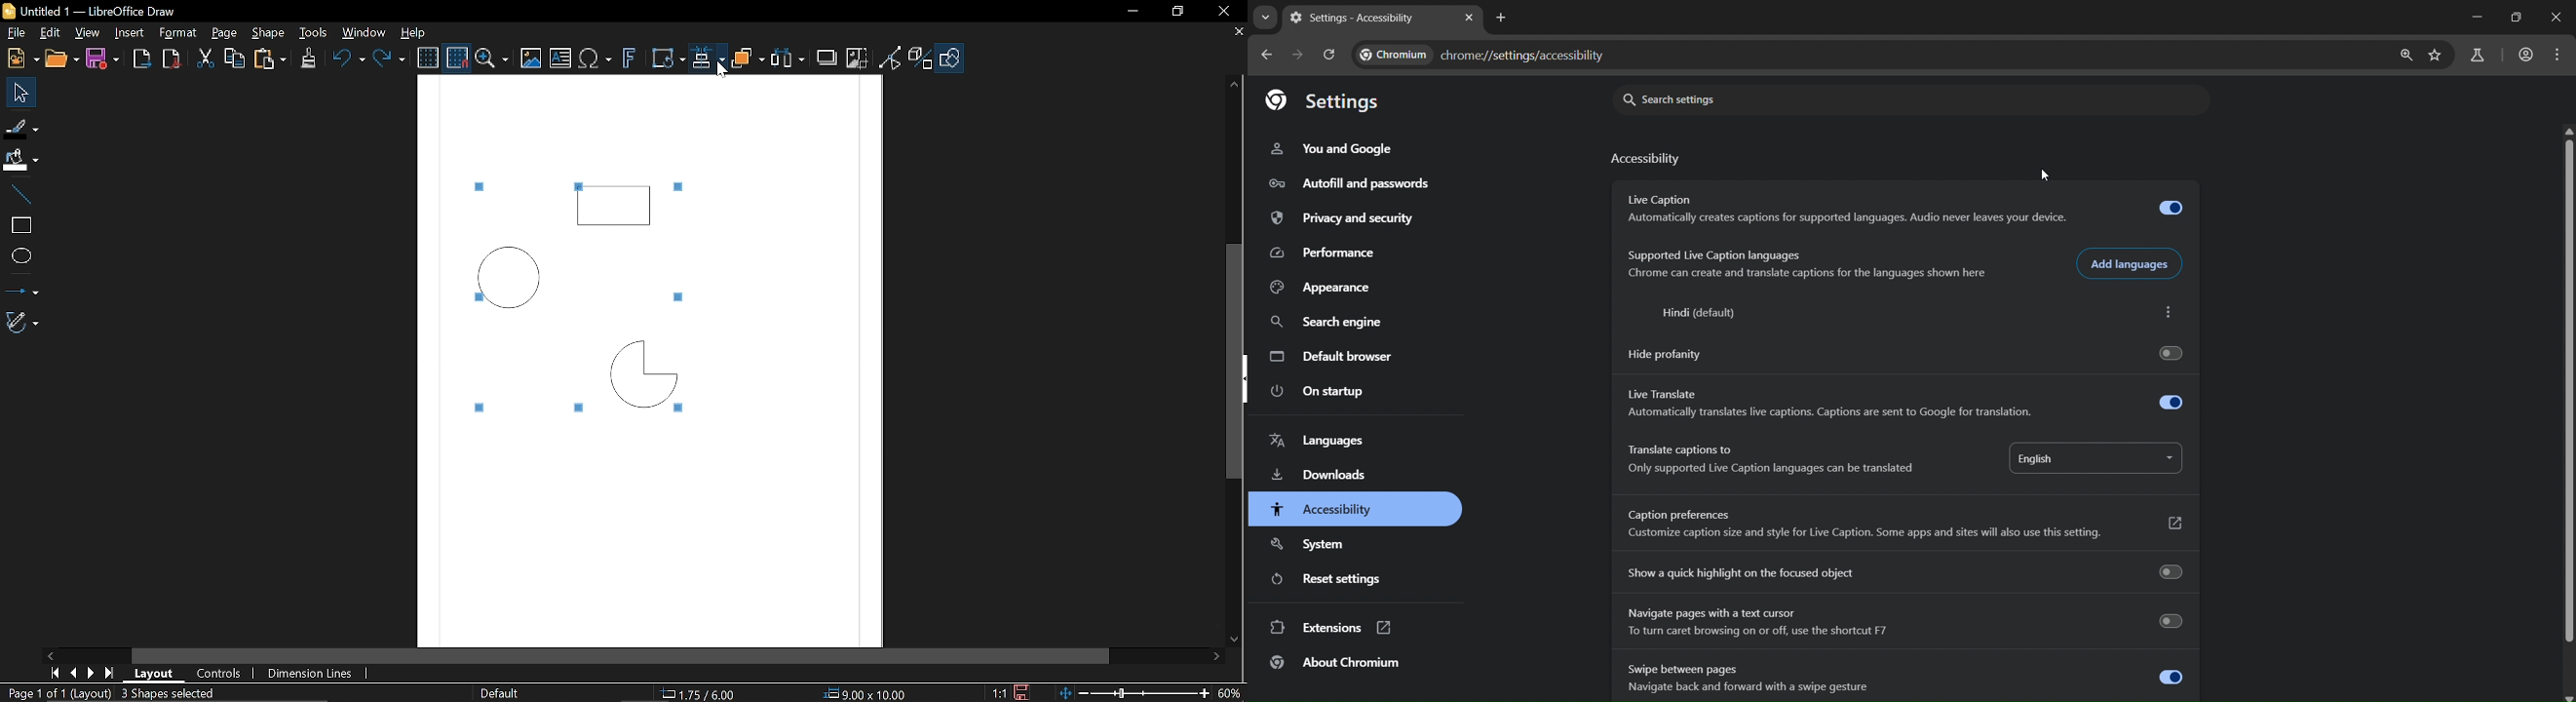 The width and height of the screenshot is (2576, 728). I want to click on performance, so click(1325, 252).